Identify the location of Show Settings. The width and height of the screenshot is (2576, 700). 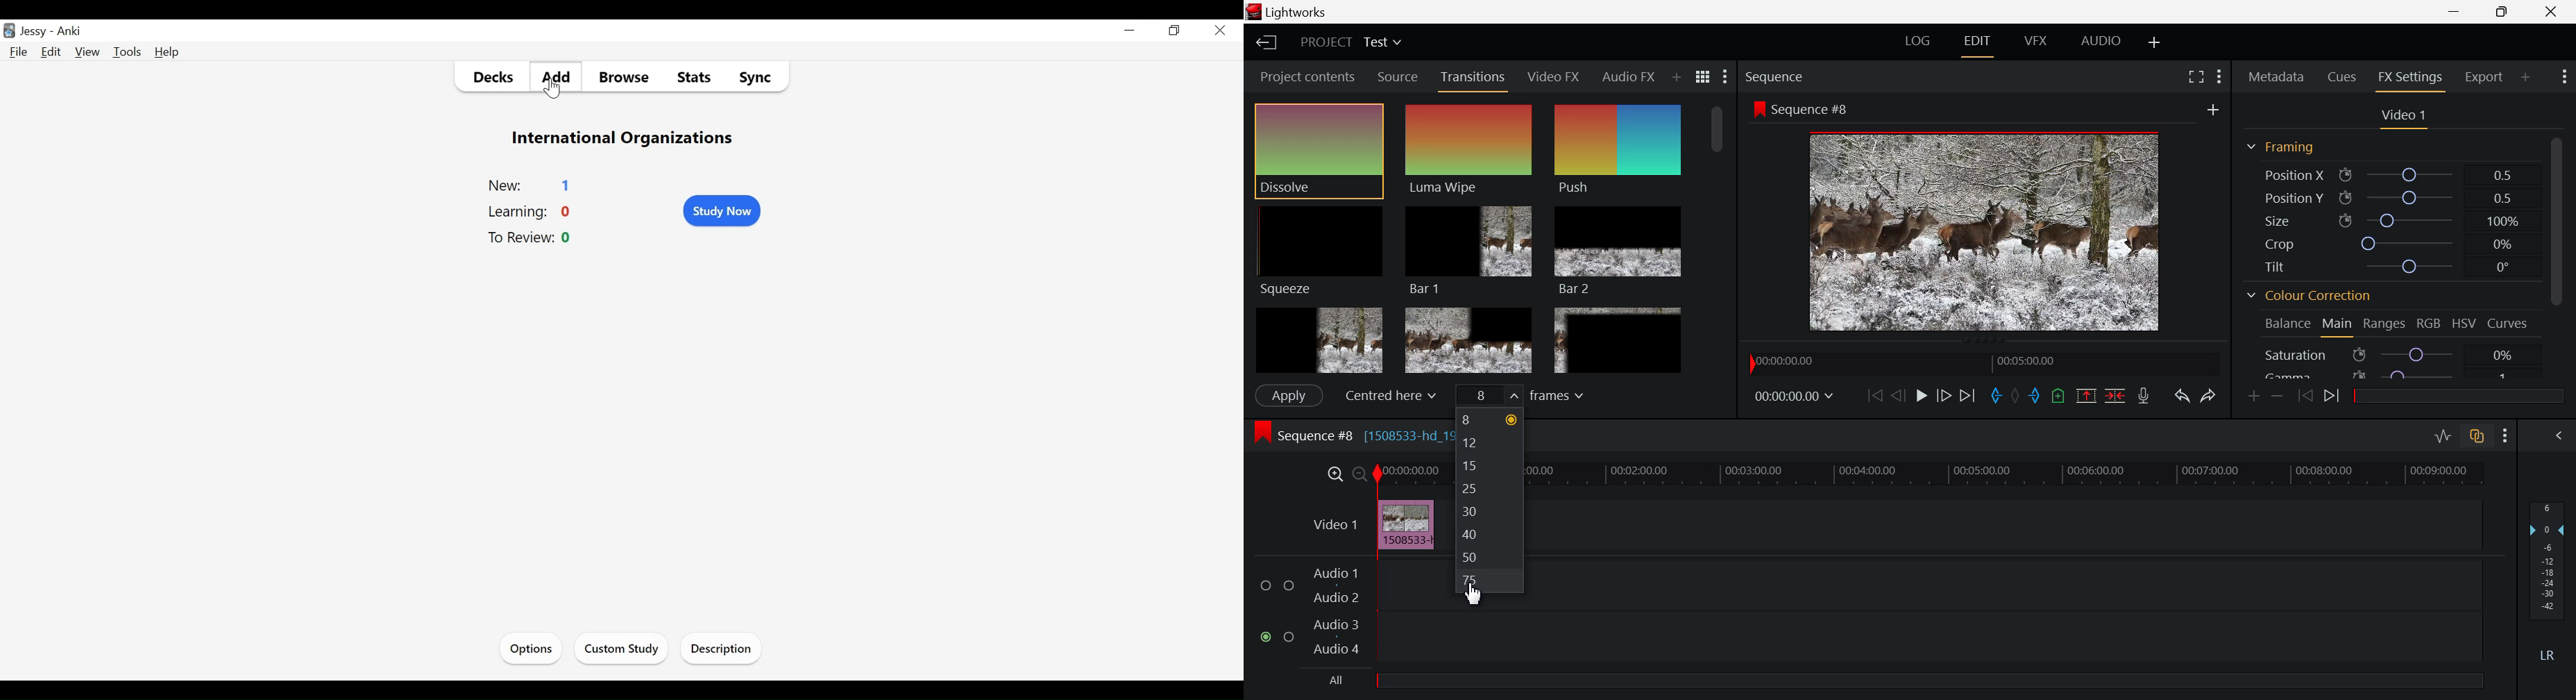
(2506, 438).